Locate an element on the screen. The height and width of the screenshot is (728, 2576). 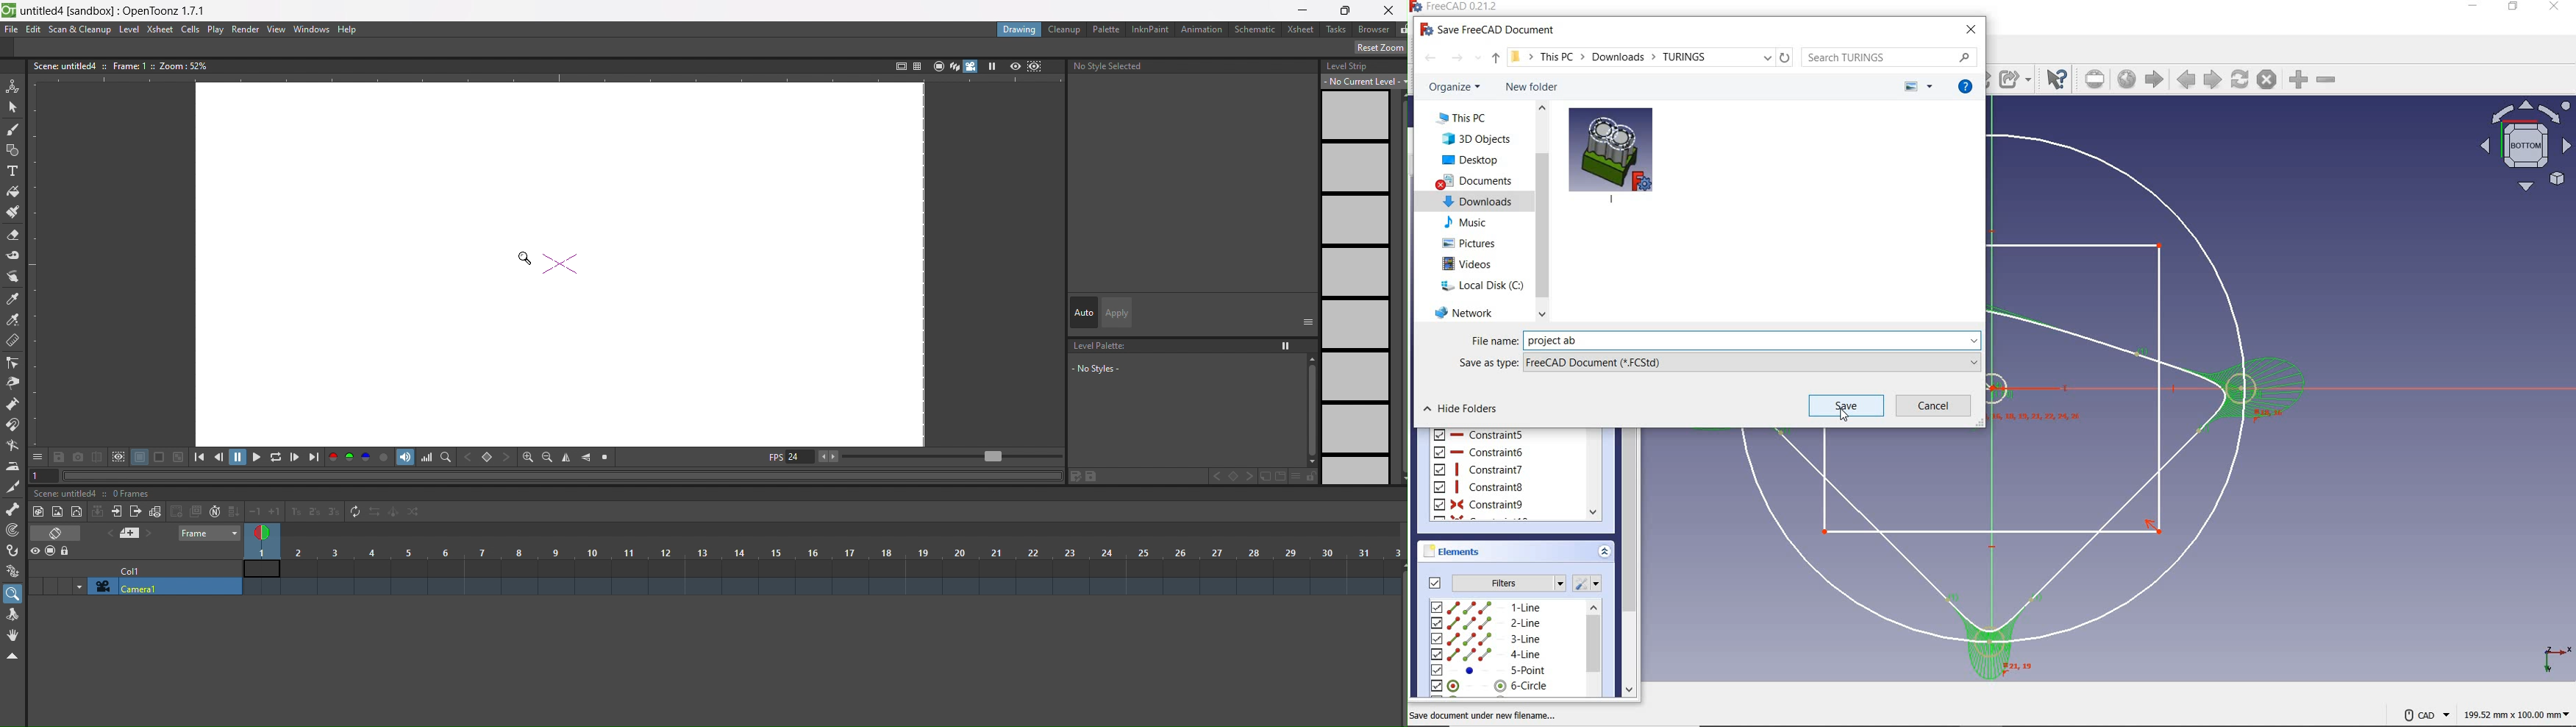
next page is located at coordinates (2212, 79).